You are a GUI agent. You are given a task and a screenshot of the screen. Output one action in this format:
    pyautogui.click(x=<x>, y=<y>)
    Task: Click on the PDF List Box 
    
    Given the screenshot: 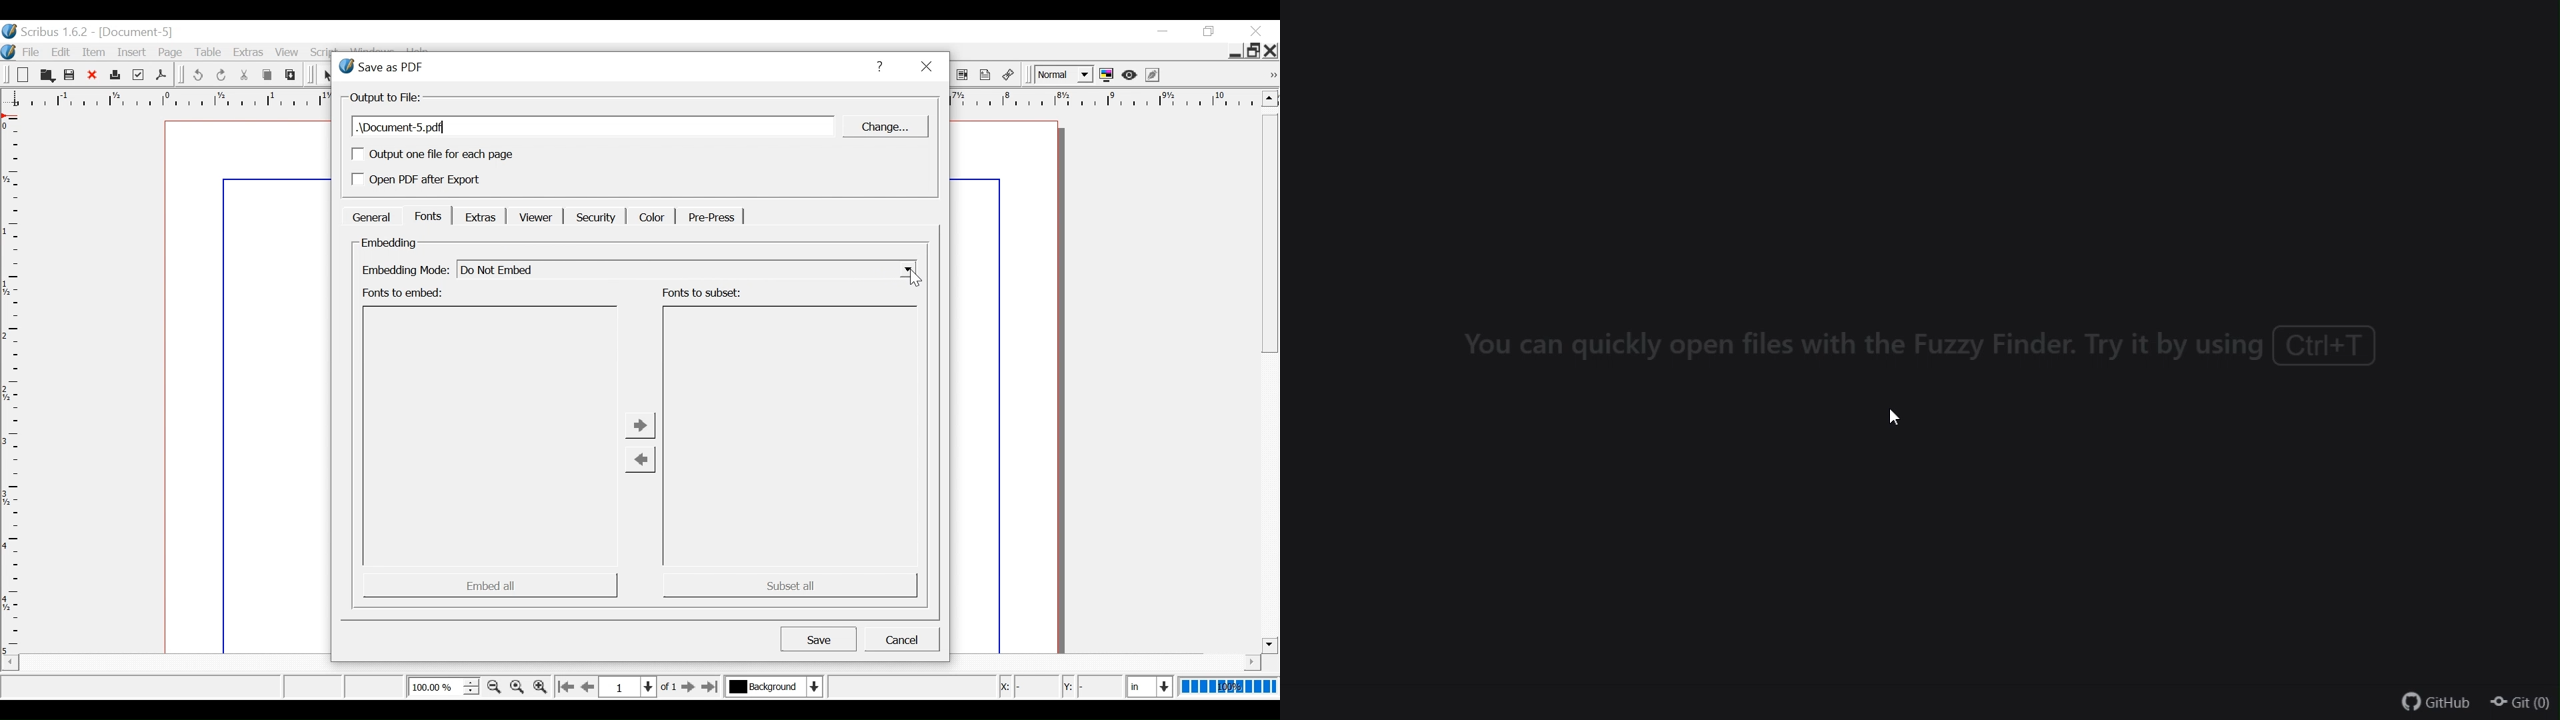 What is the action you would take?
    pyautogui.click(x=963, y=75)
    